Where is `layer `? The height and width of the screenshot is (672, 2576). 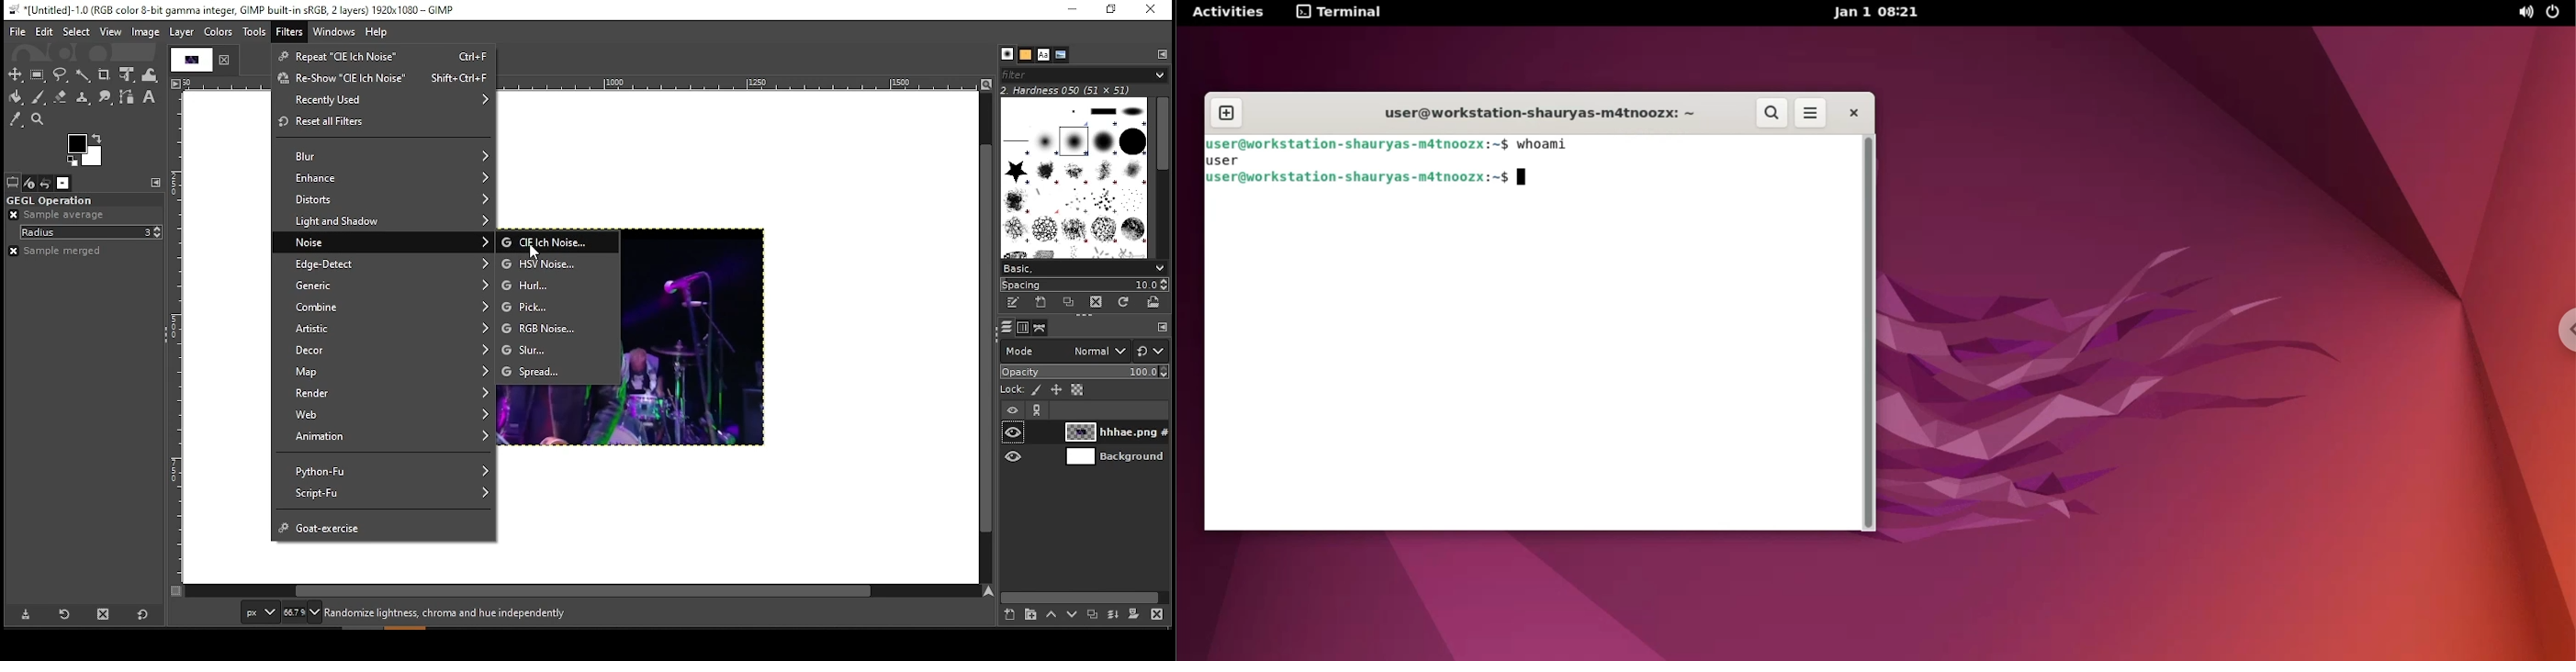
layer  is located at coordinates (1105, 432).